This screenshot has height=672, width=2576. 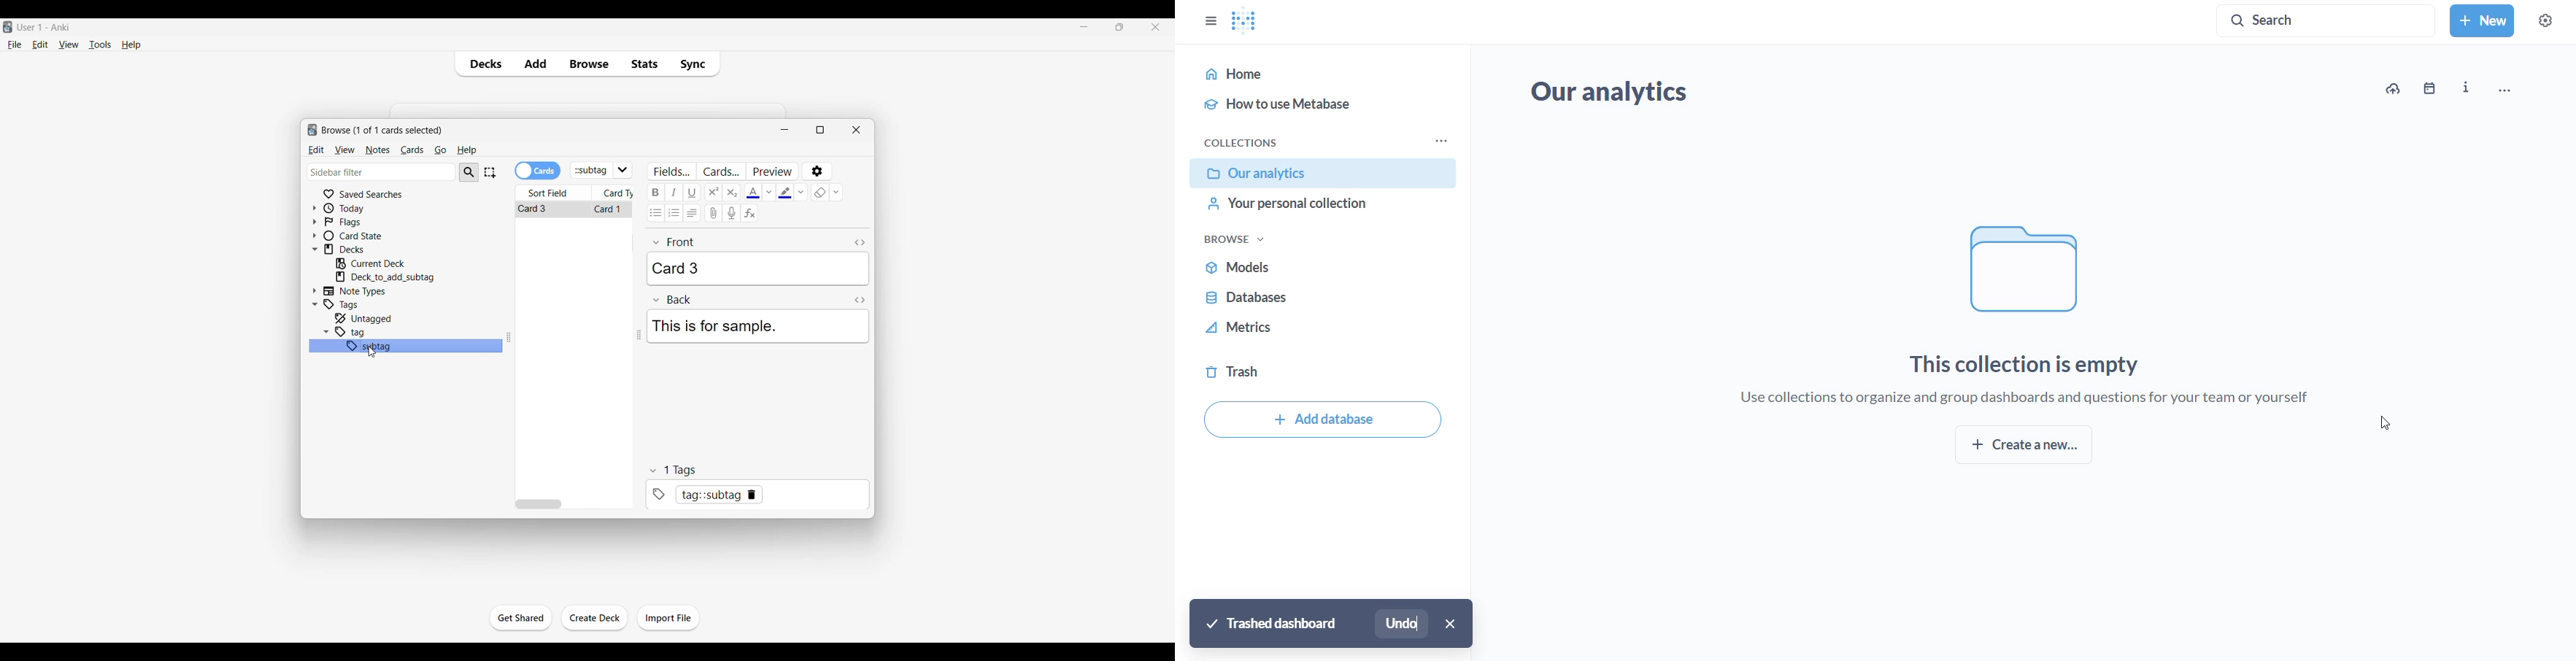 What do you see at coordinates (675, 242) in the screenshot?
I see `front` at bounding box center [675, 242].